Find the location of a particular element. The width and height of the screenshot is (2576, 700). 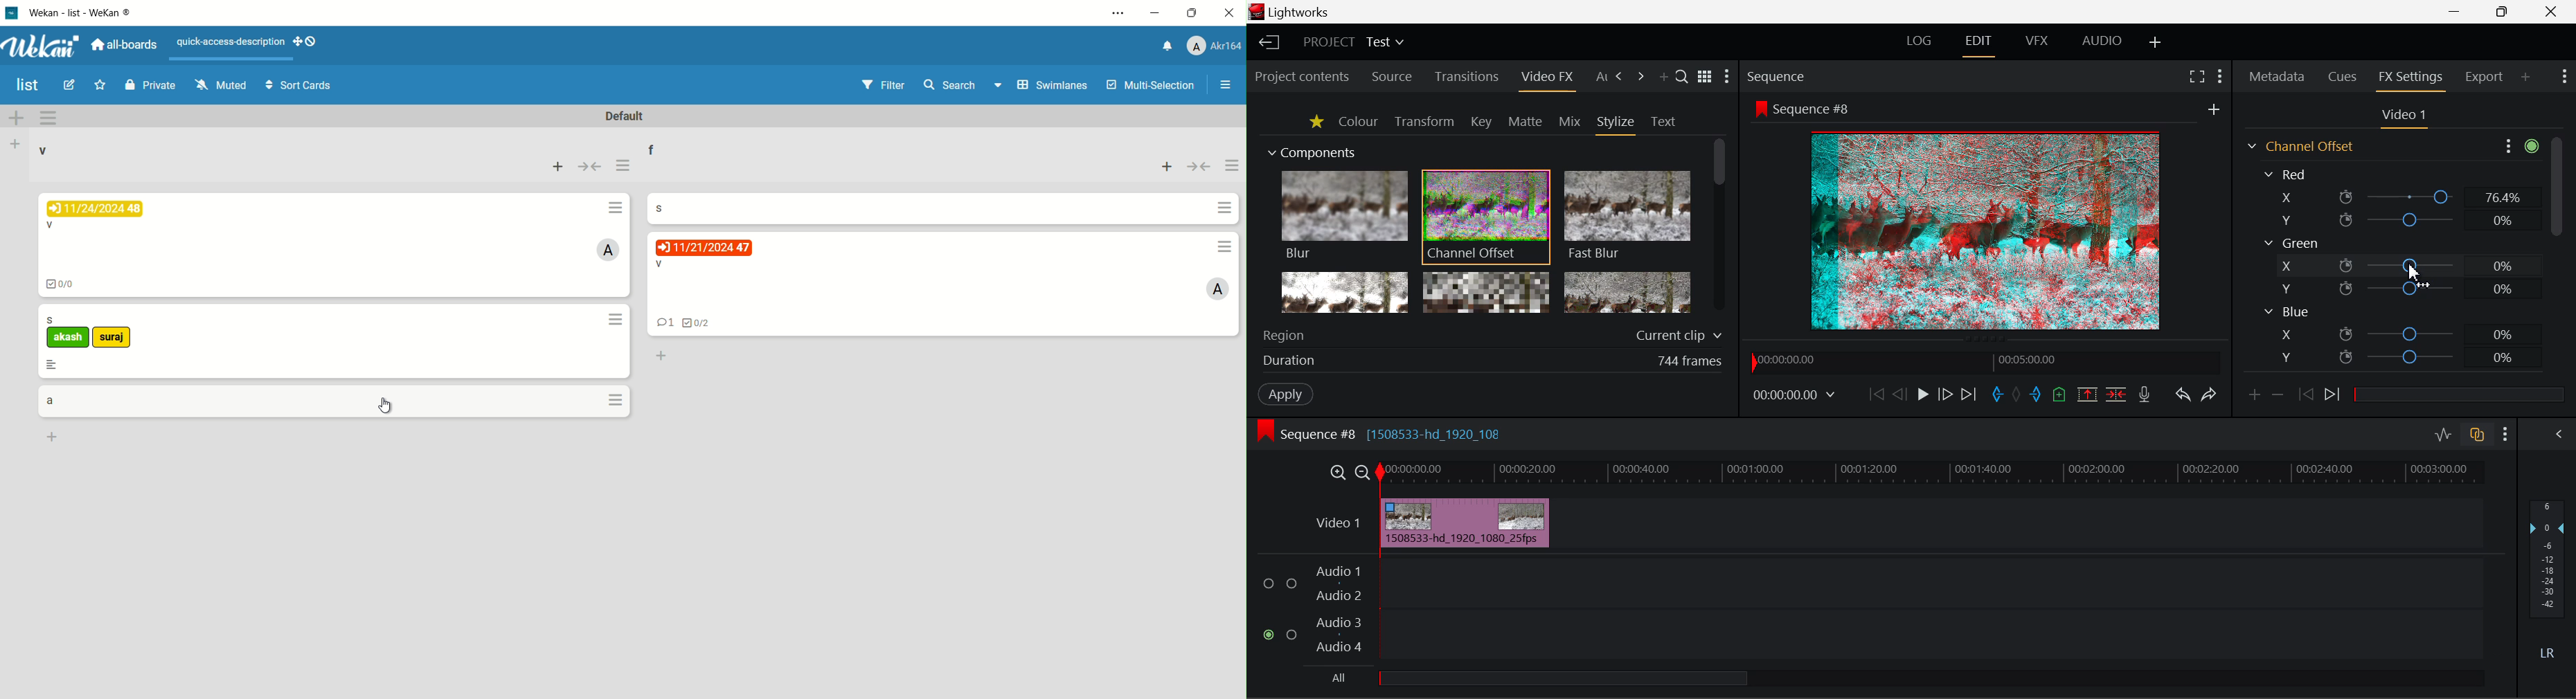

star is located at coordinates (99, 85).